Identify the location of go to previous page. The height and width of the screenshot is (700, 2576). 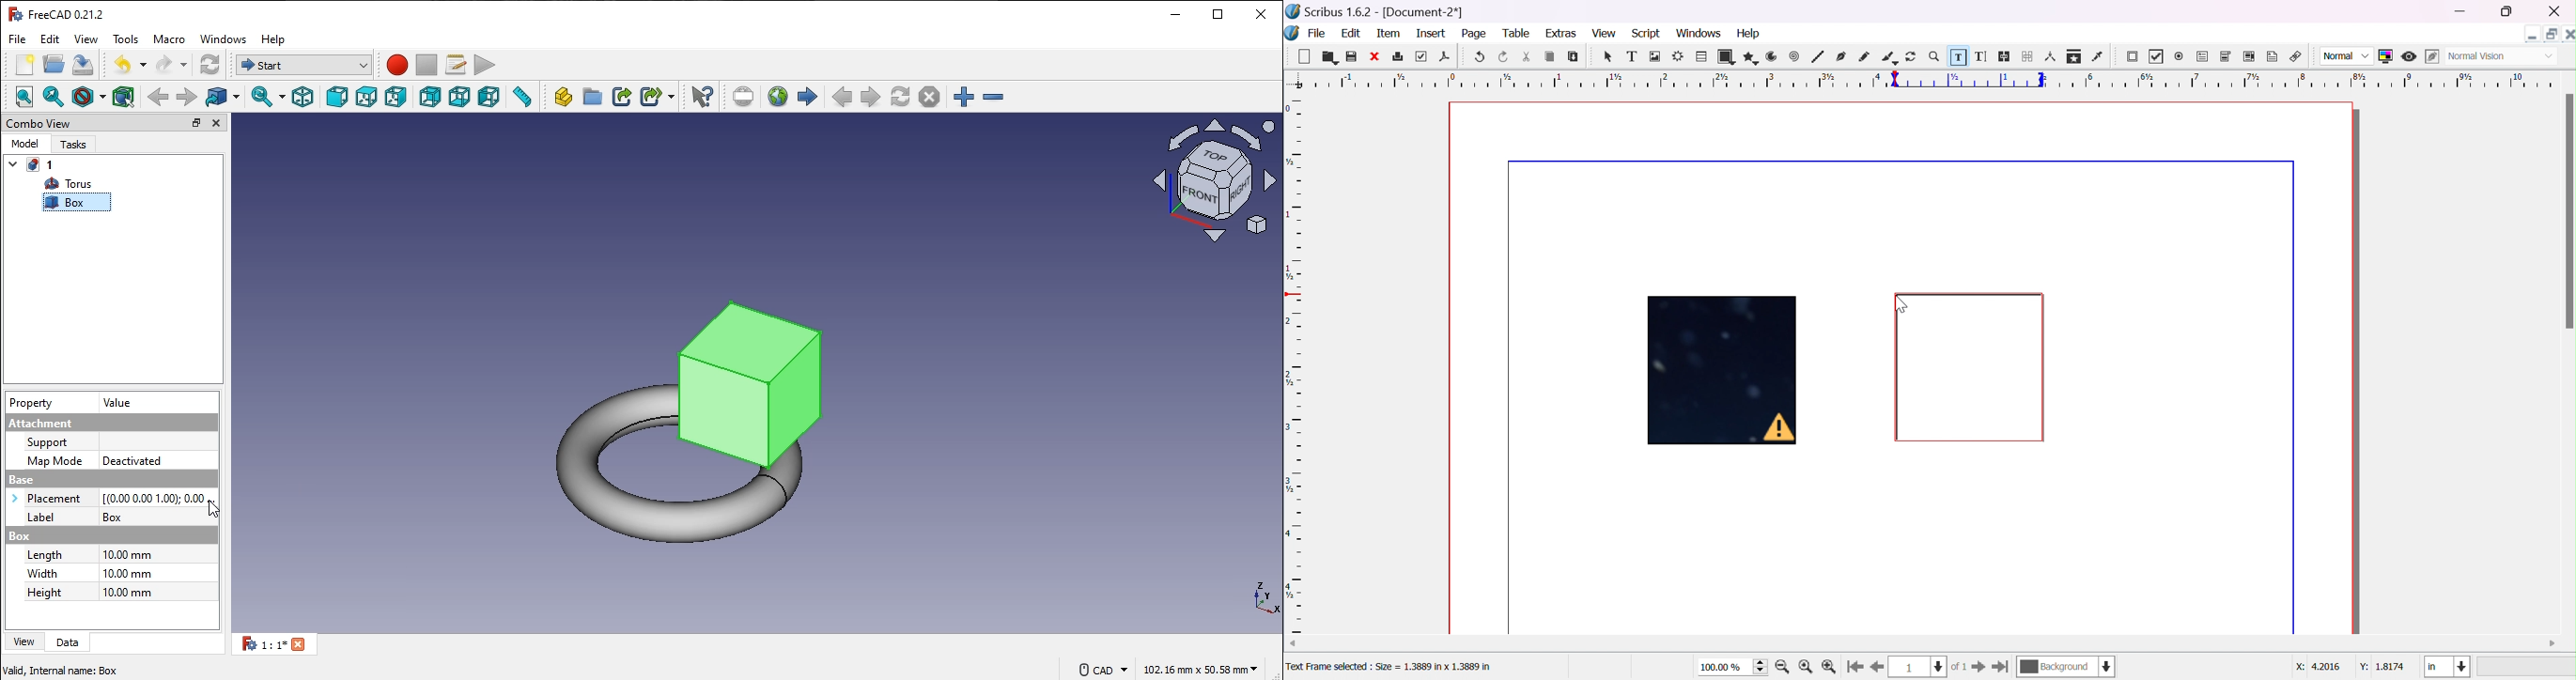
(1876, 668).